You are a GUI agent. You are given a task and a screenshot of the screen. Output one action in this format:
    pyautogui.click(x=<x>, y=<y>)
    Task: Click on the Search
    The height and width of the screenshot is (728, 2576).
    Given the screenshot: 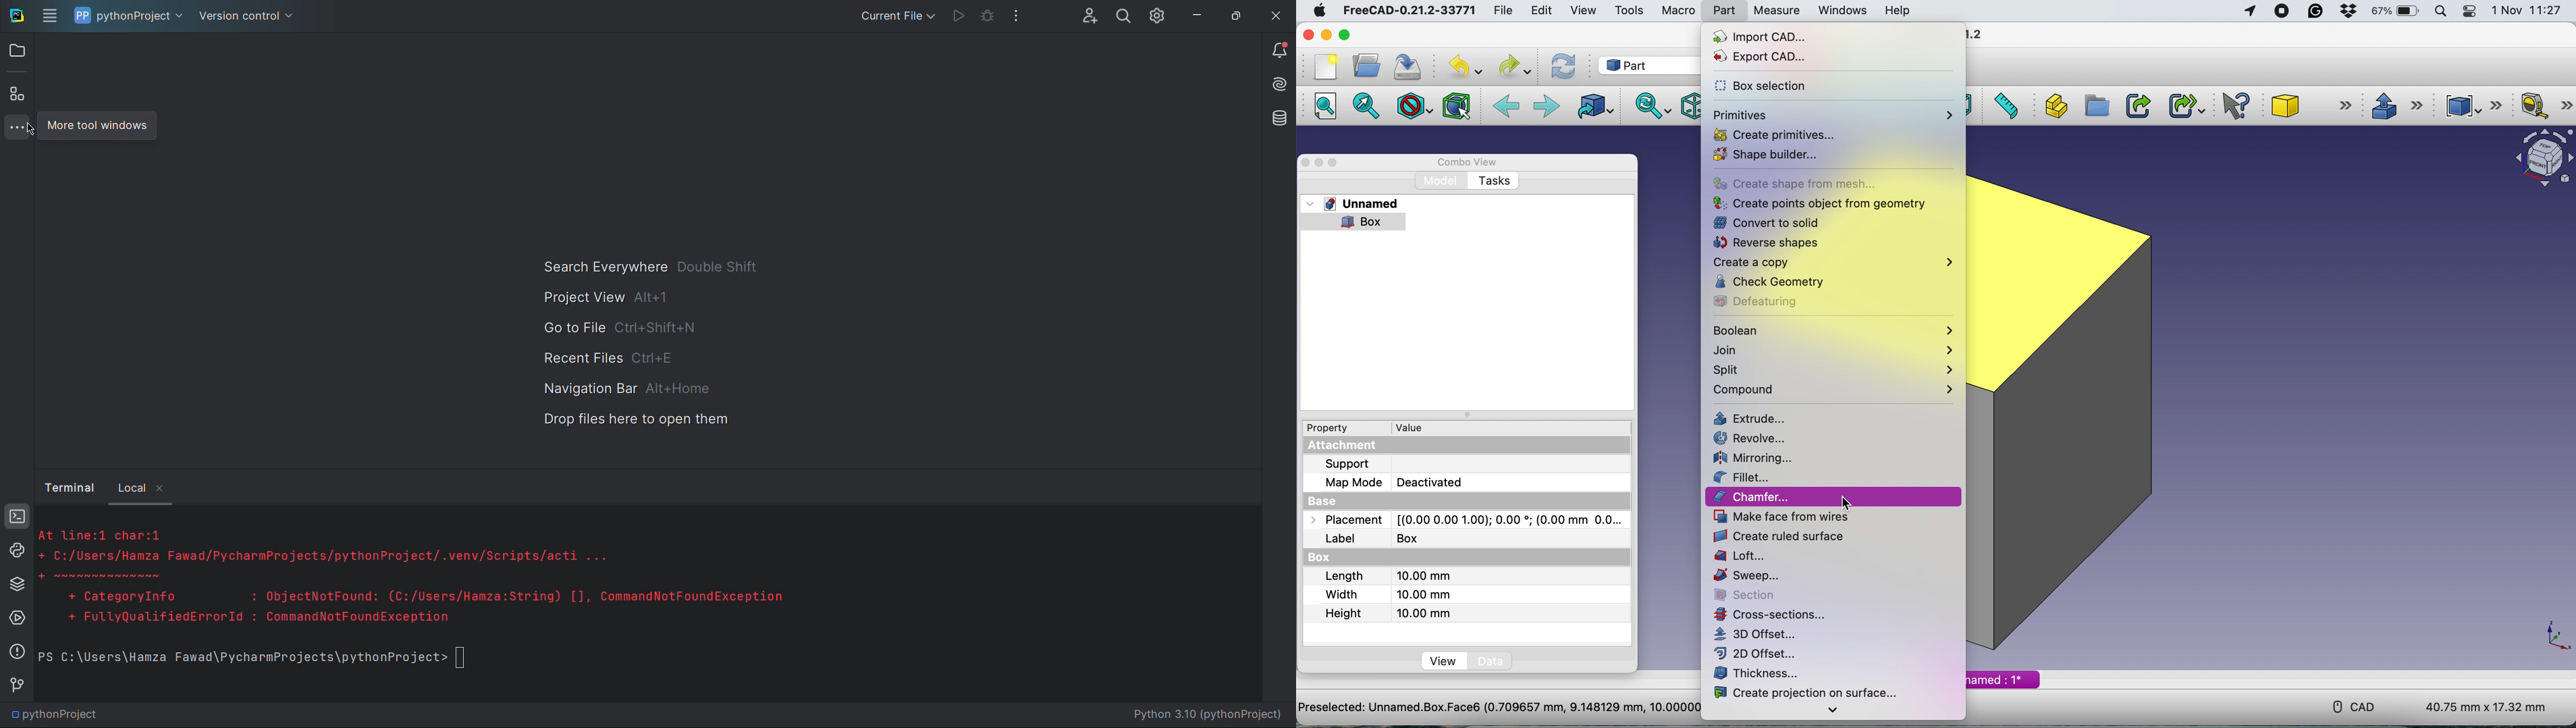 What is the action you would take?
    pyautogui.click(x=1124, y=16)
    